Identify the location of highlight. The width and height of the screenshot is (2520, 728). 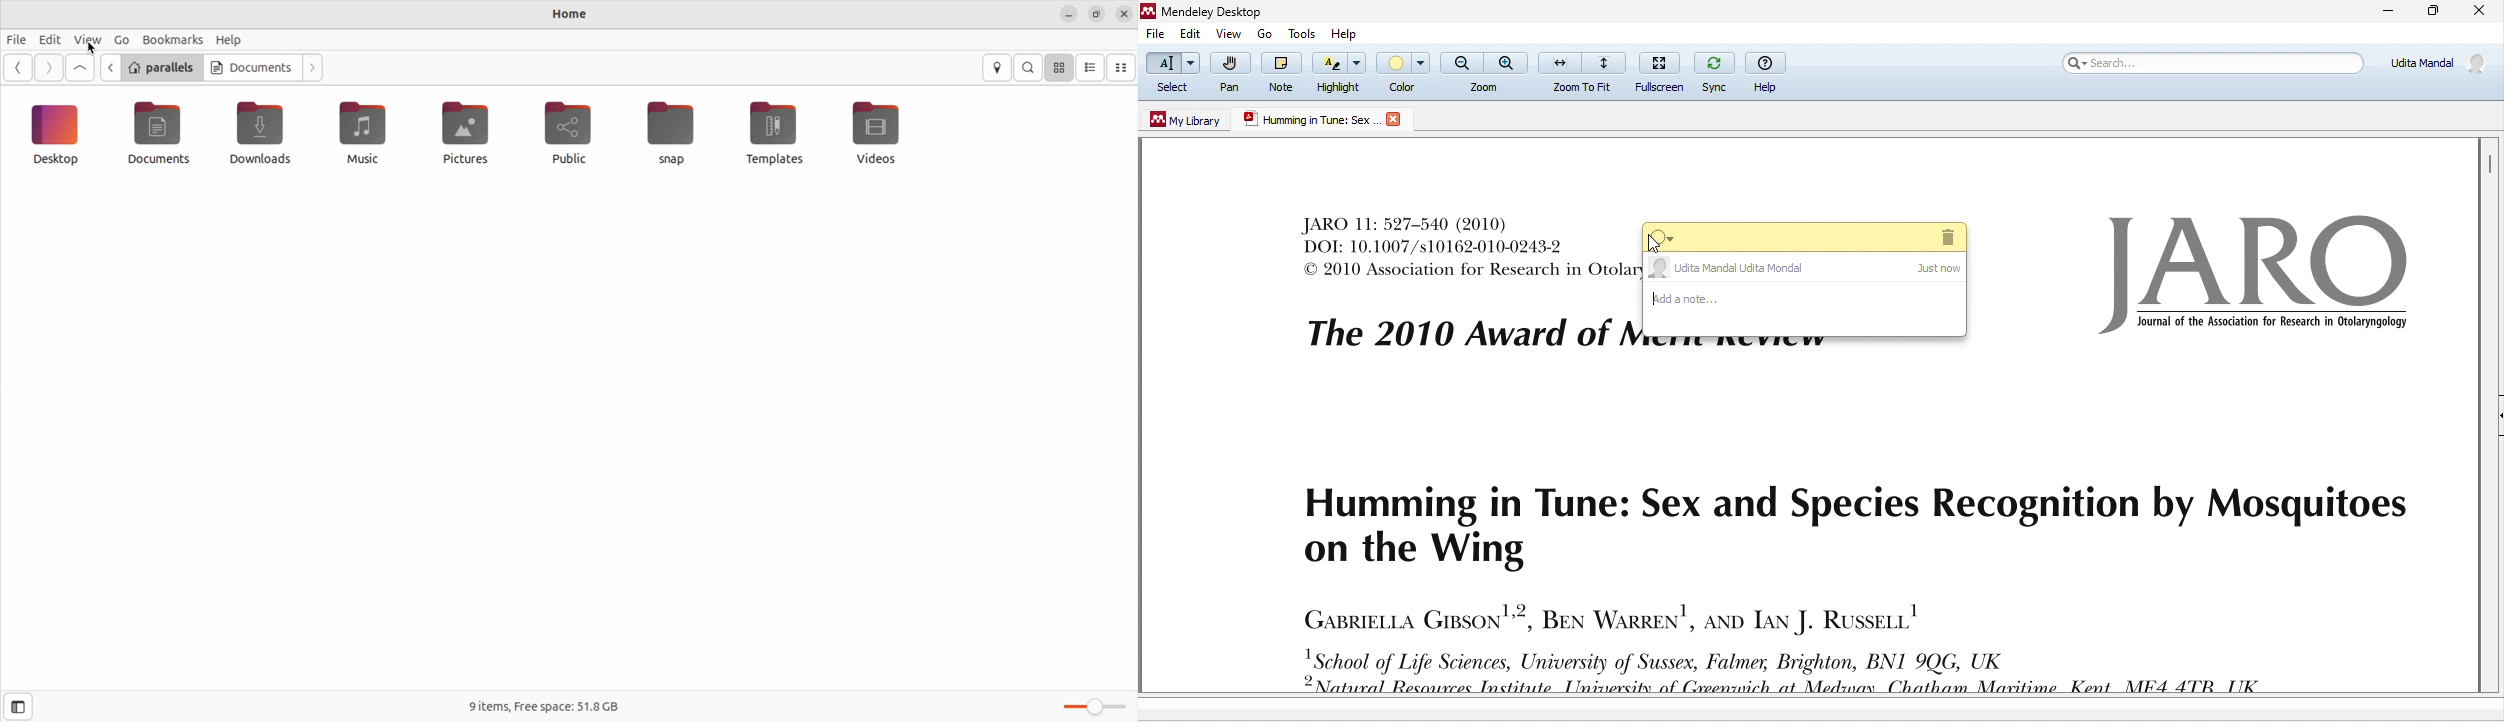
(1340, 73).